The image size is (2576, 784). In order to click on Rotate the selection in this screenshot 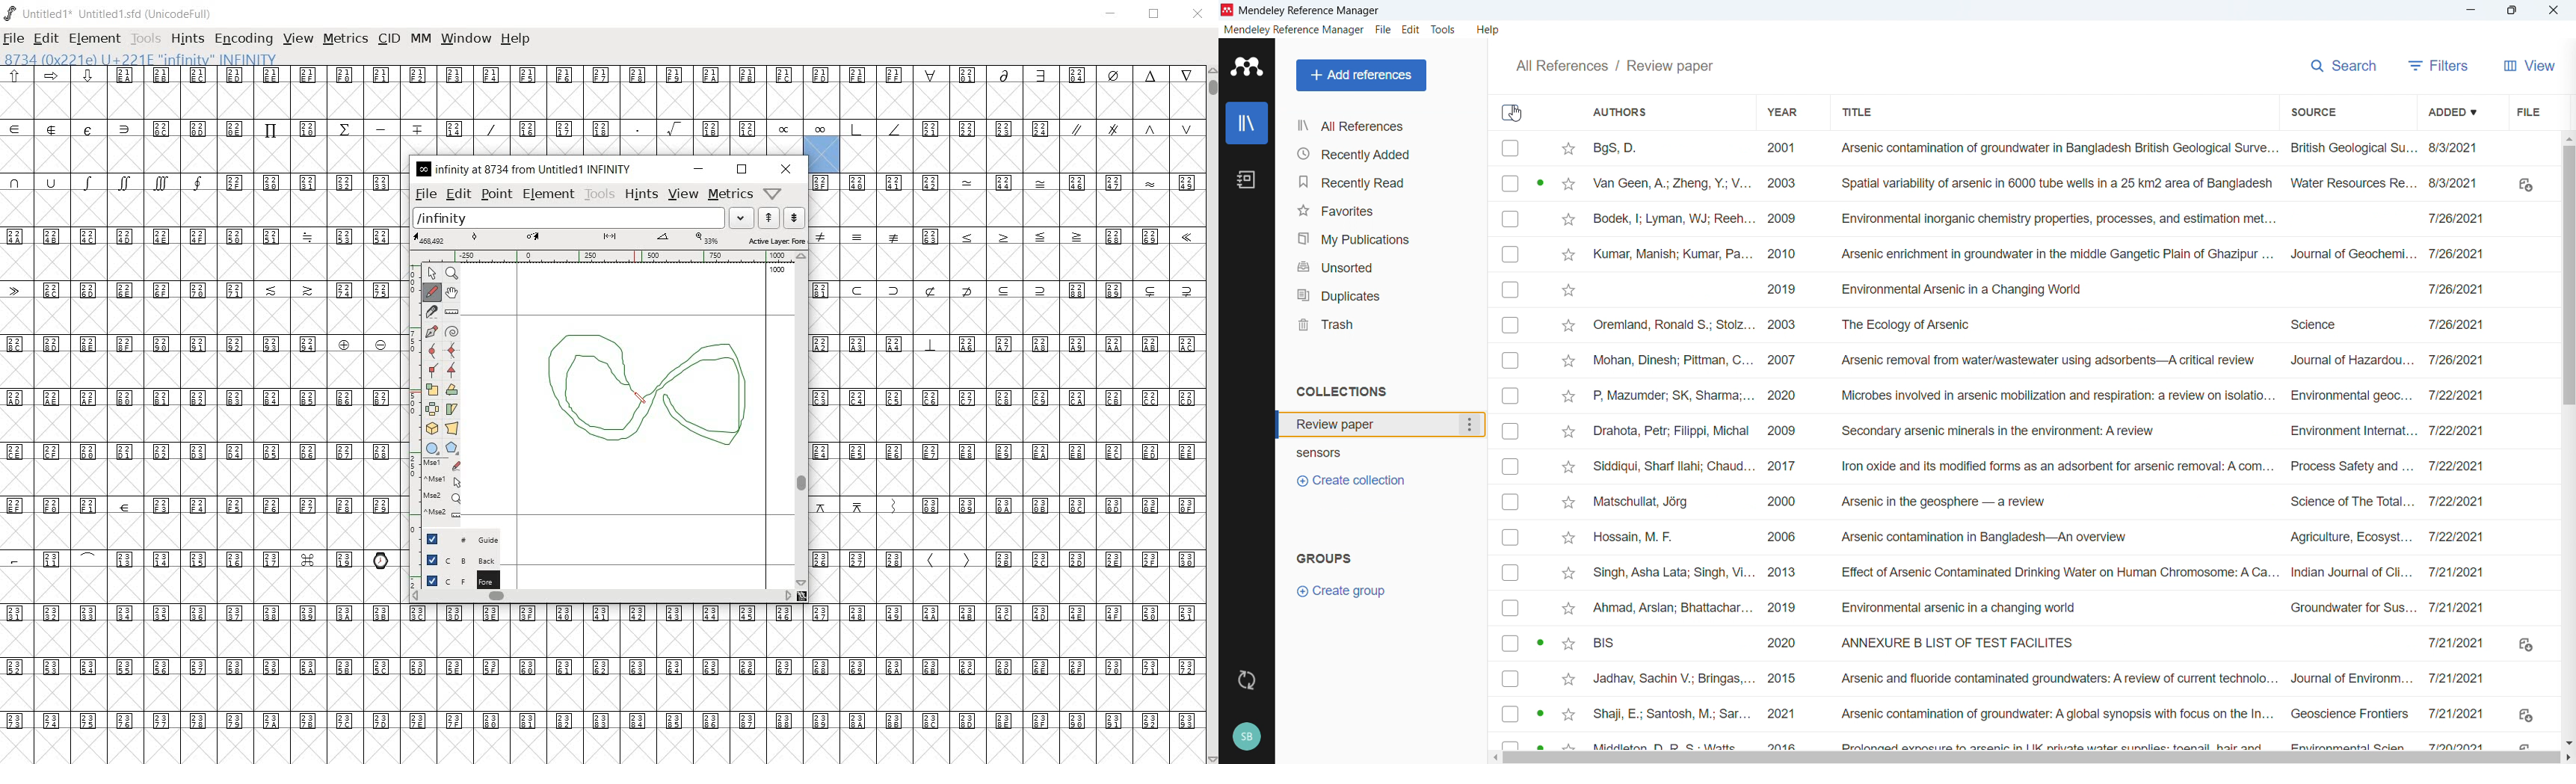, I will do `click(451, 389)`.